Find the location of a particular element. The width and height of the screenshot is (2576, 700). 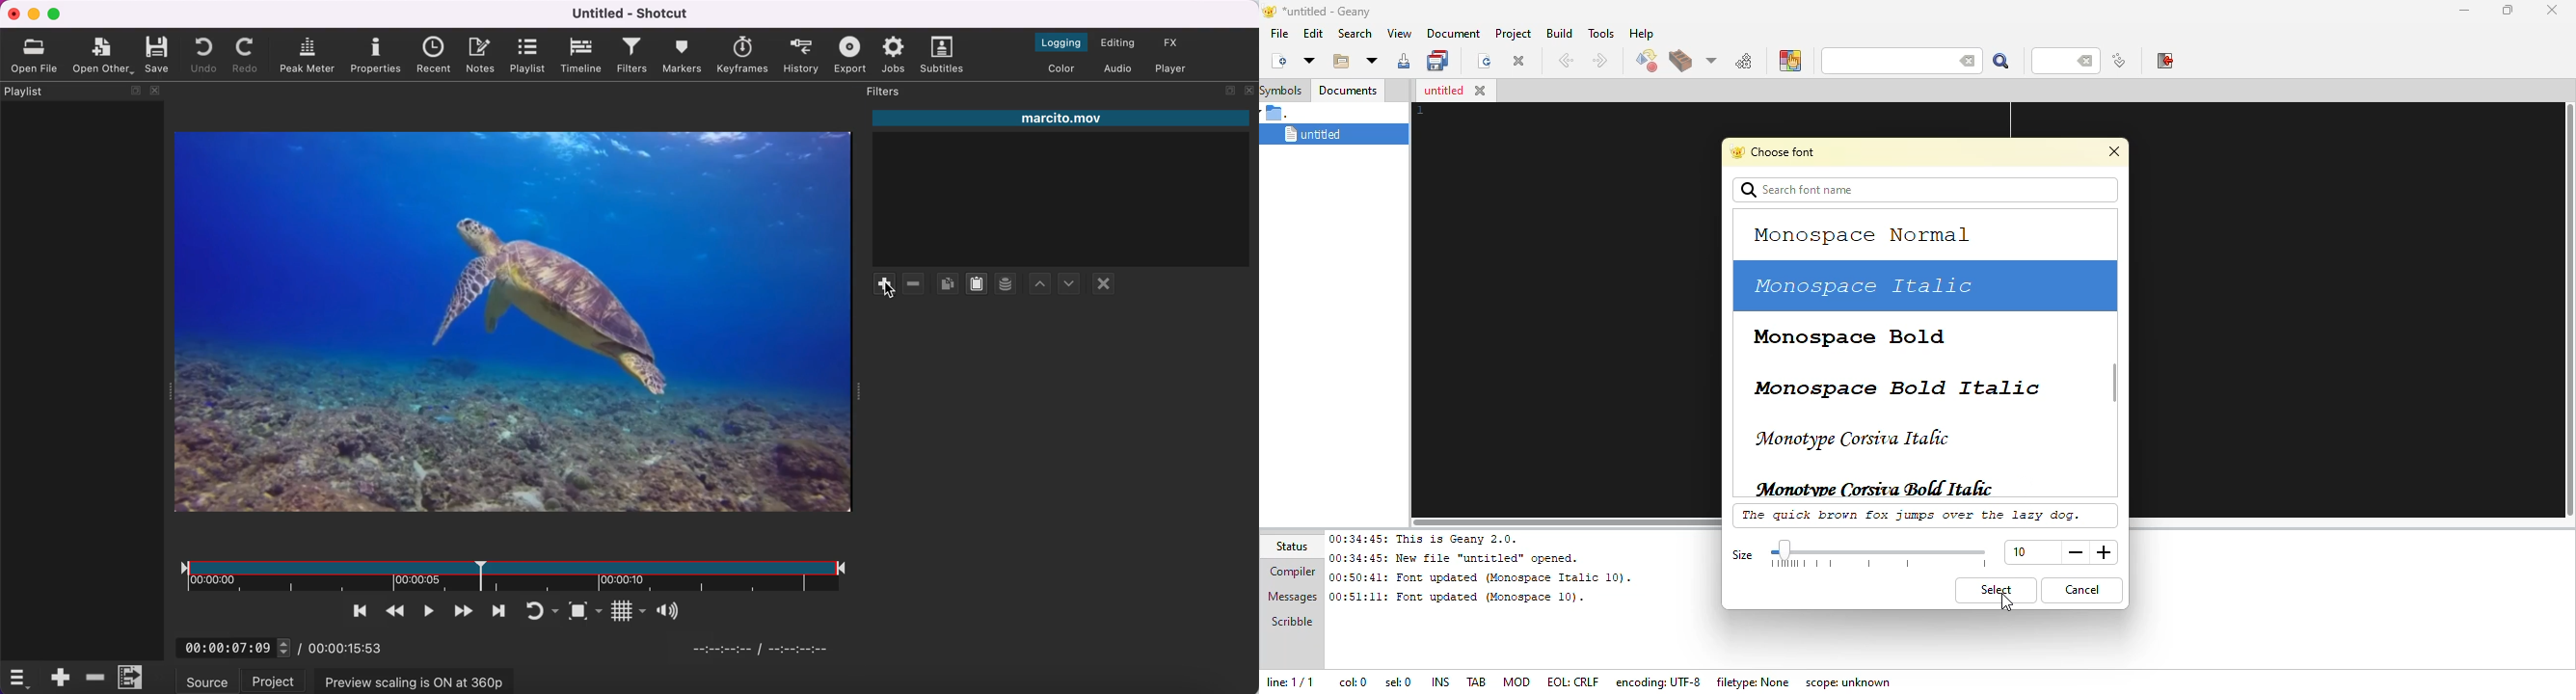

 is located at coordinates (614, 610).